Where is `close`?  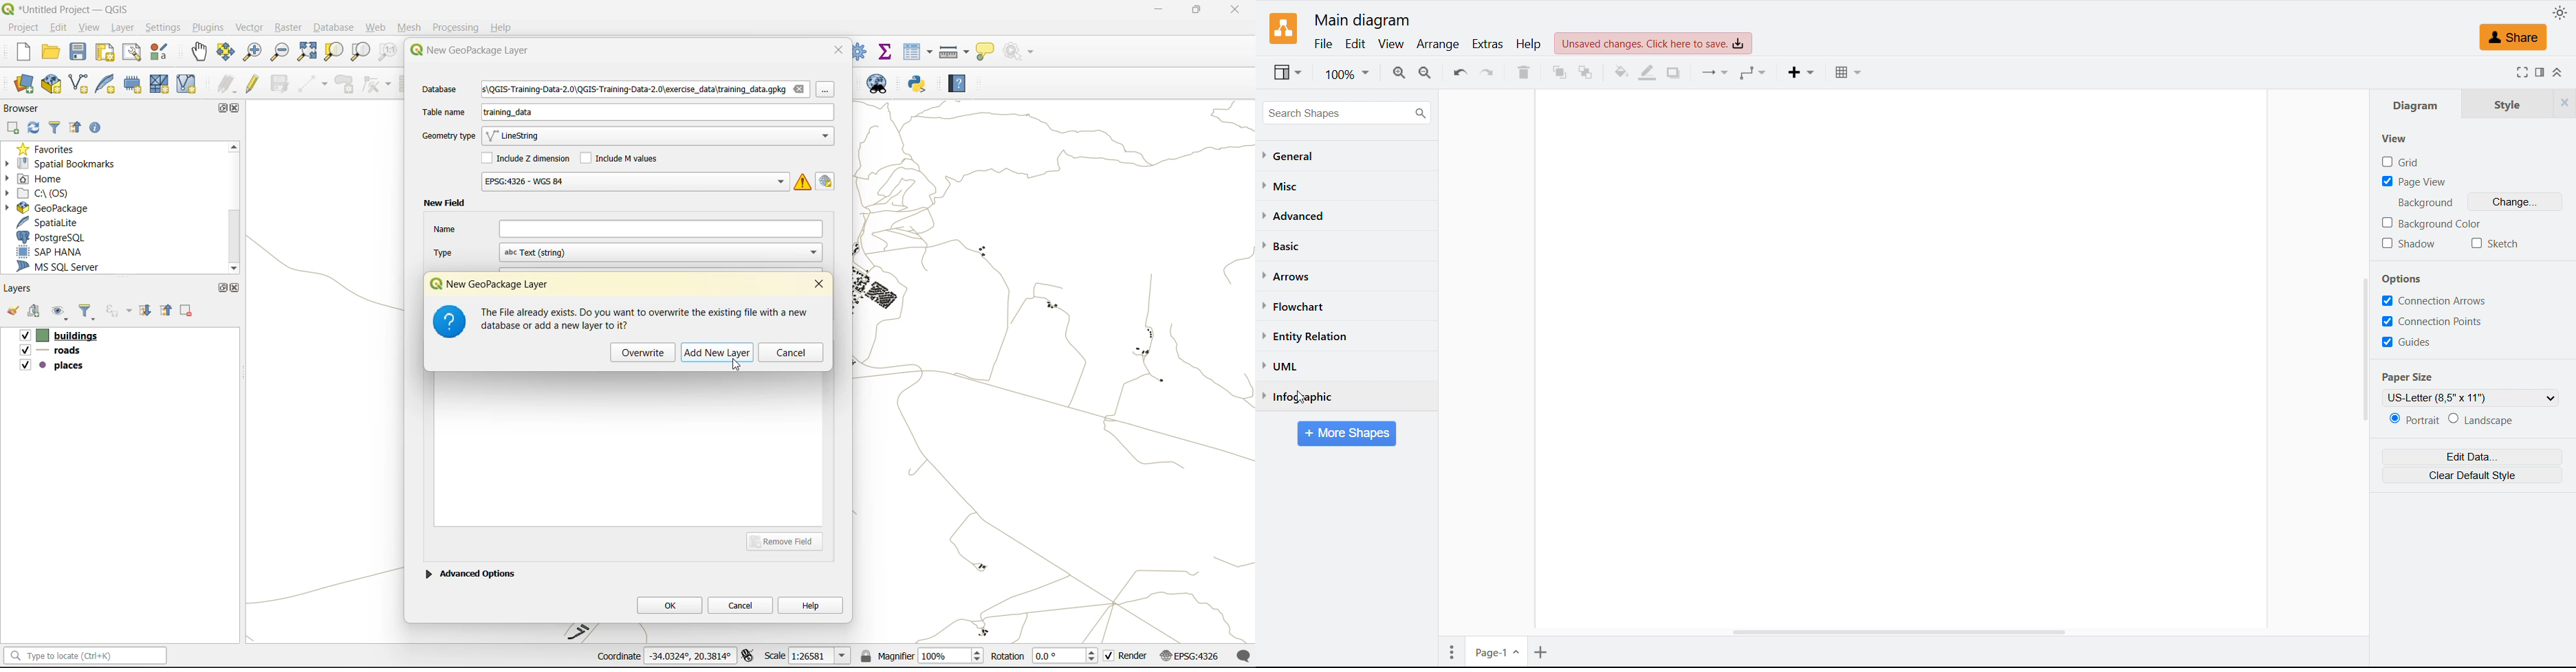
close is located at coordinates (1228, 11).